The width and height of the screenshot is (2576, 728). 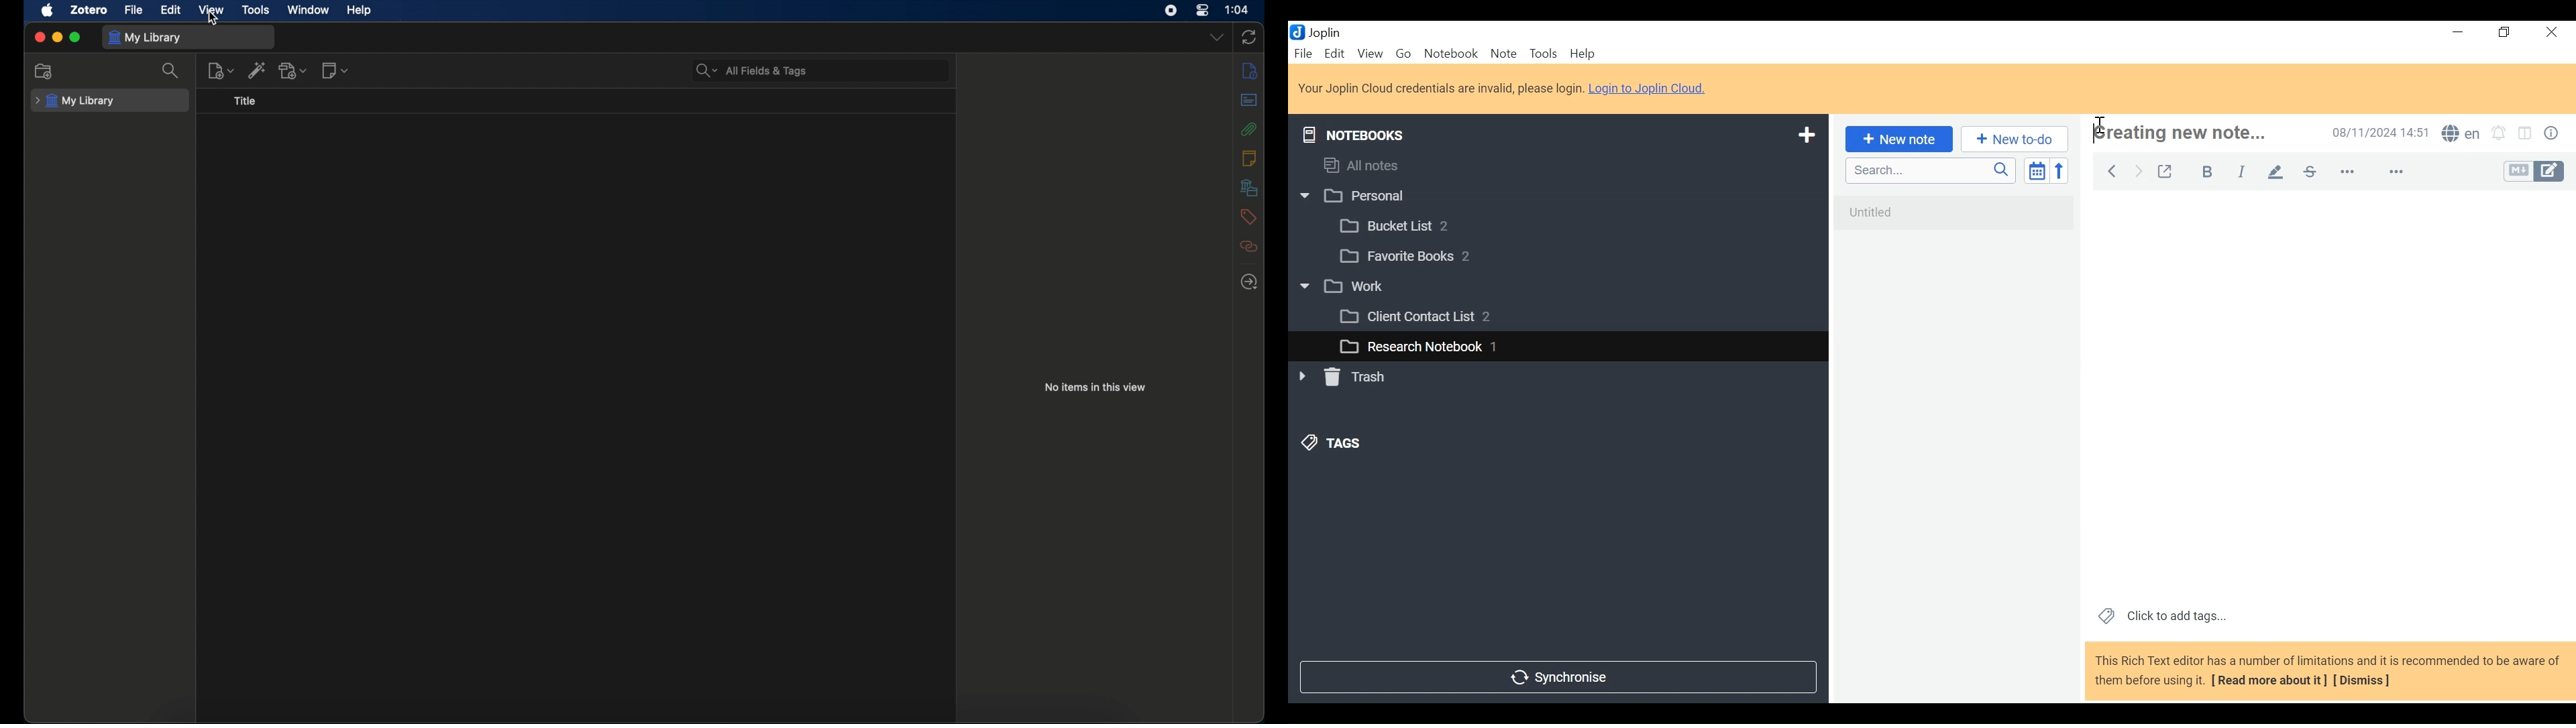 I want to click on Forward, so click(x=2139, y=170).